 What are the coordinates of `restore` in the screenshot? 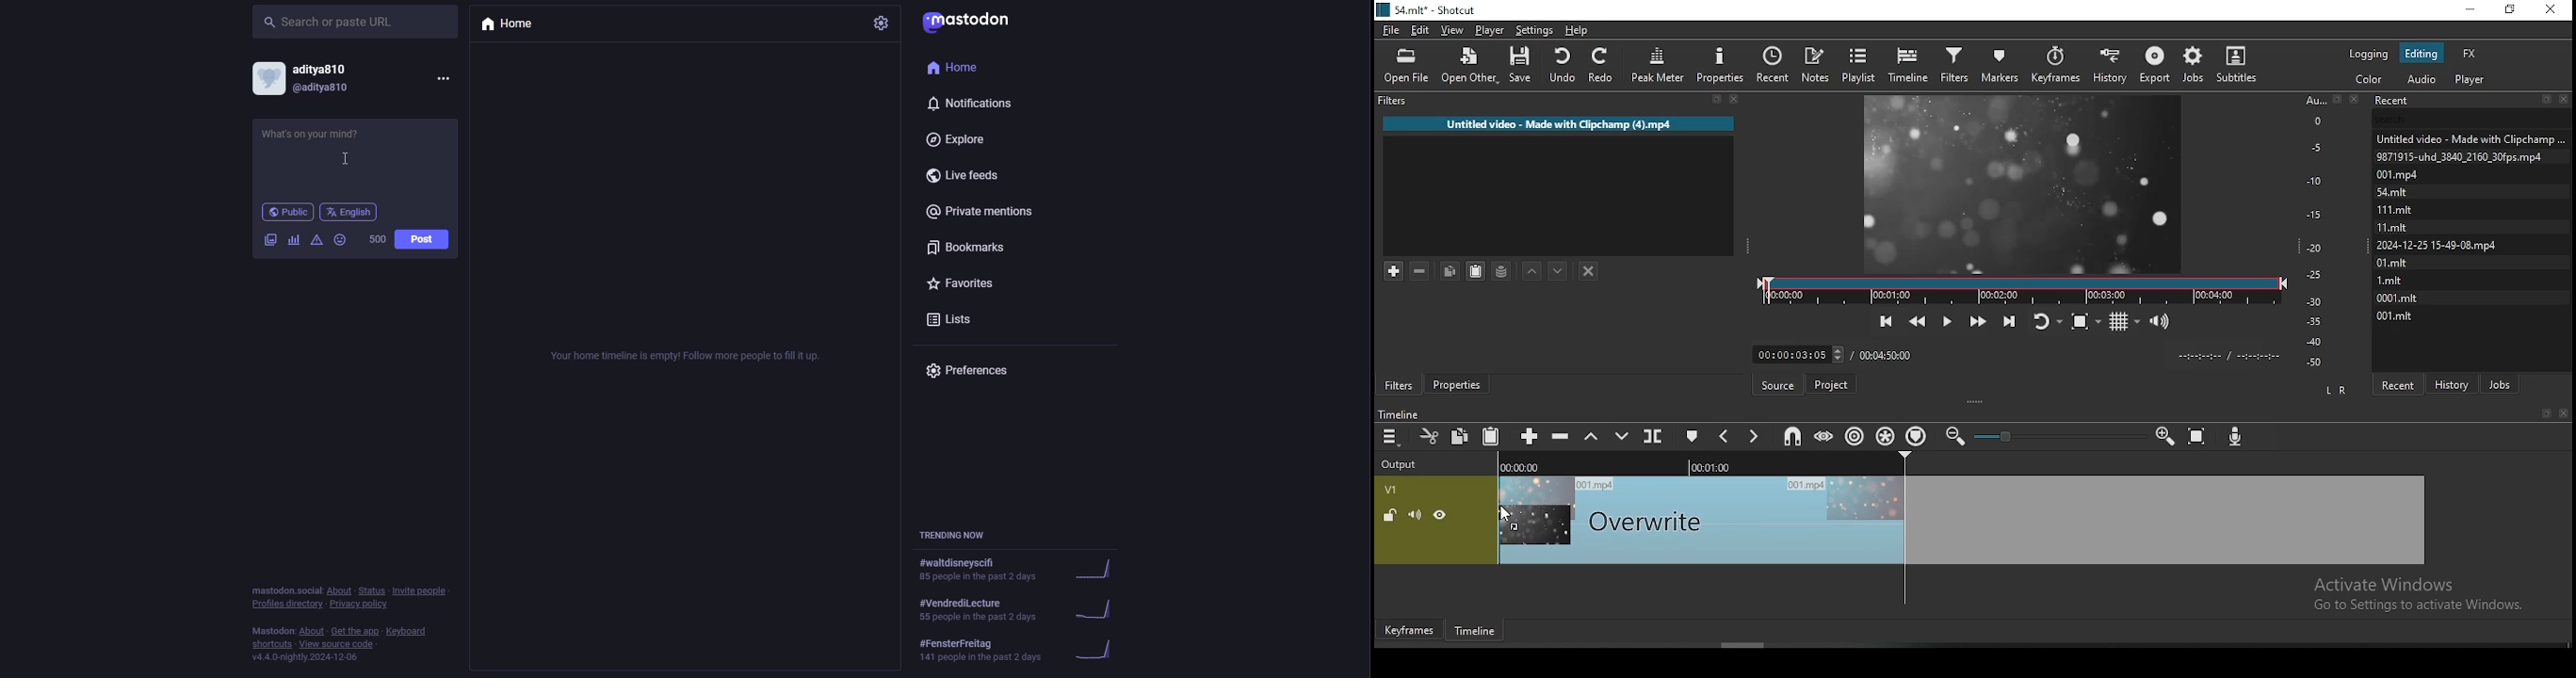 It's located at (2511, 10).